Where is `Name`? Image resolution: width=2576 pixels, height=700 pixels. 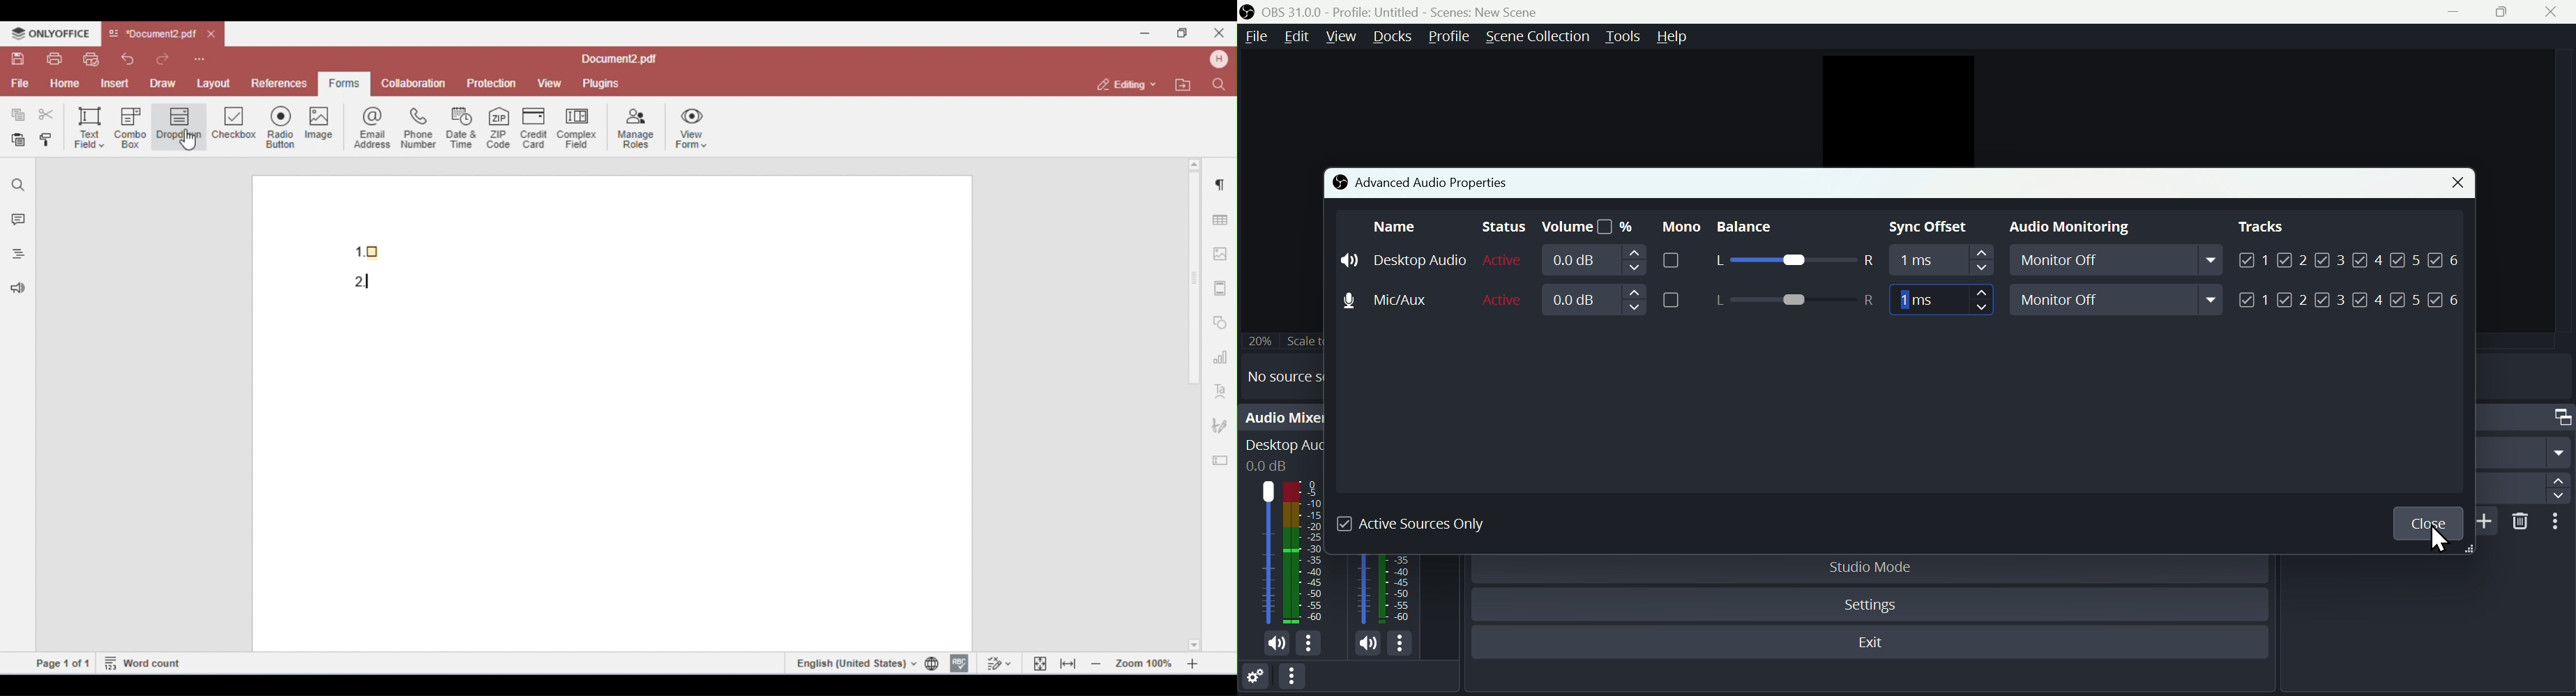 Name is located at coordinates (1396, 226).